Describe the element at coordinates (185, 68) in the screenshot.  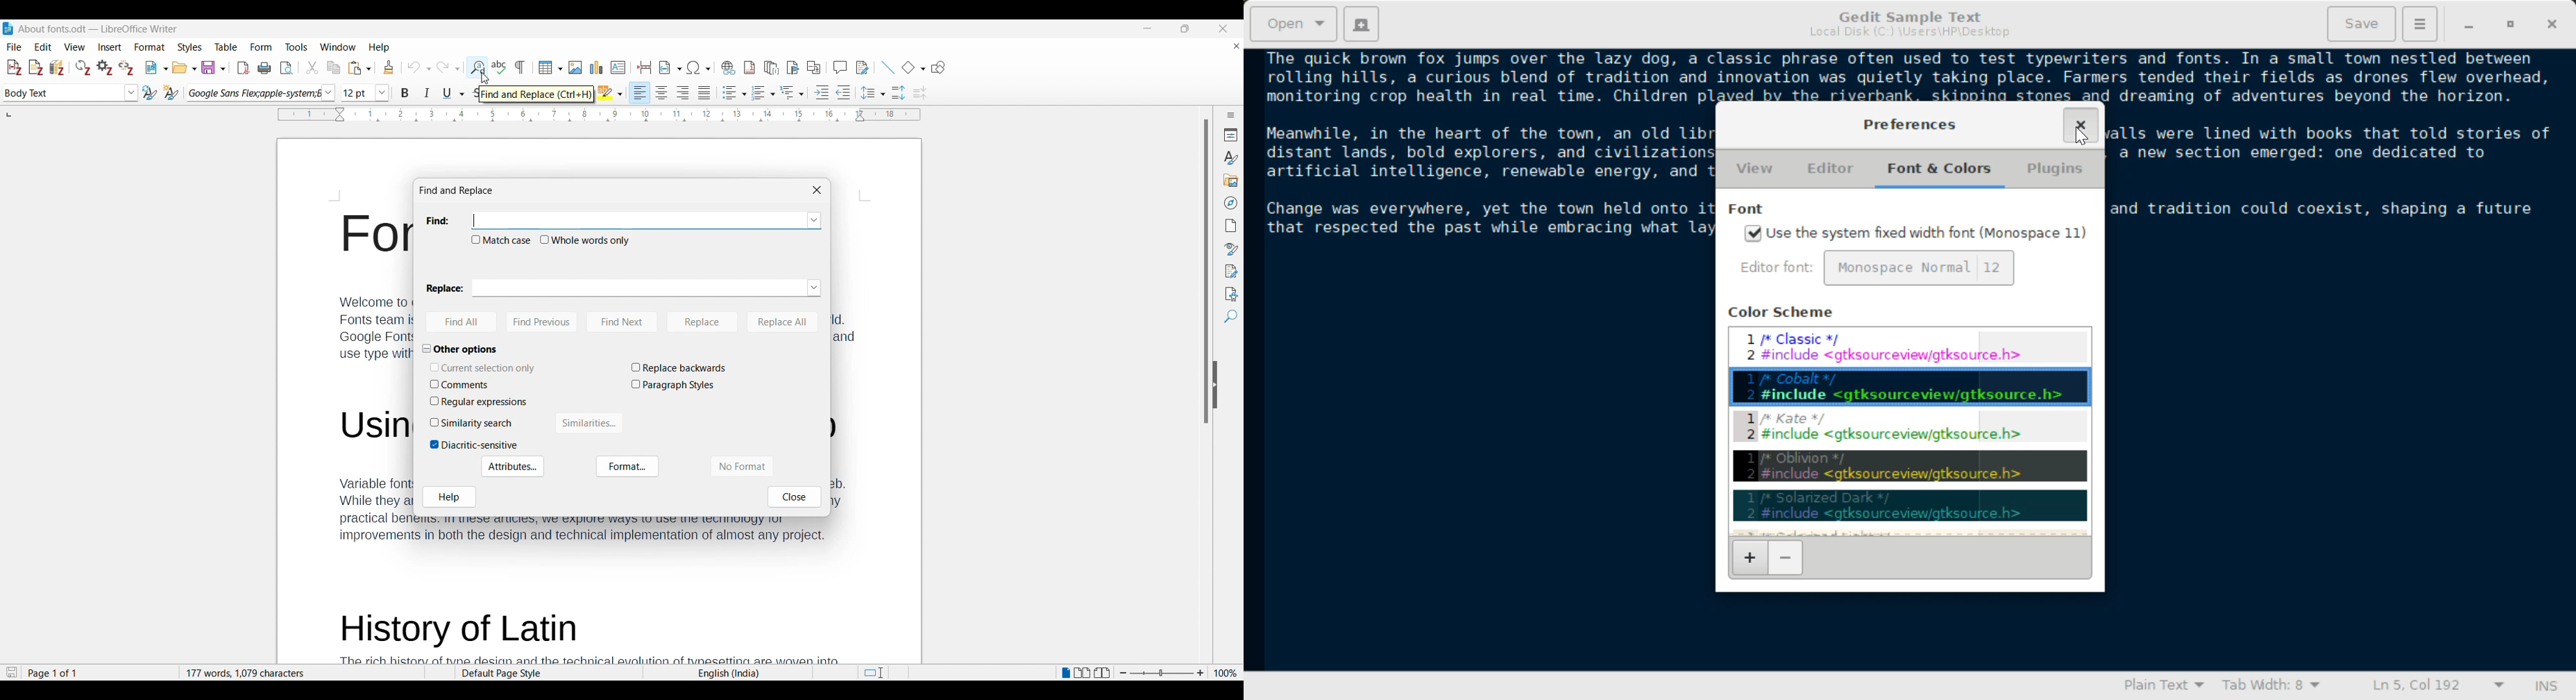
I see `Open and Open options` at that location.